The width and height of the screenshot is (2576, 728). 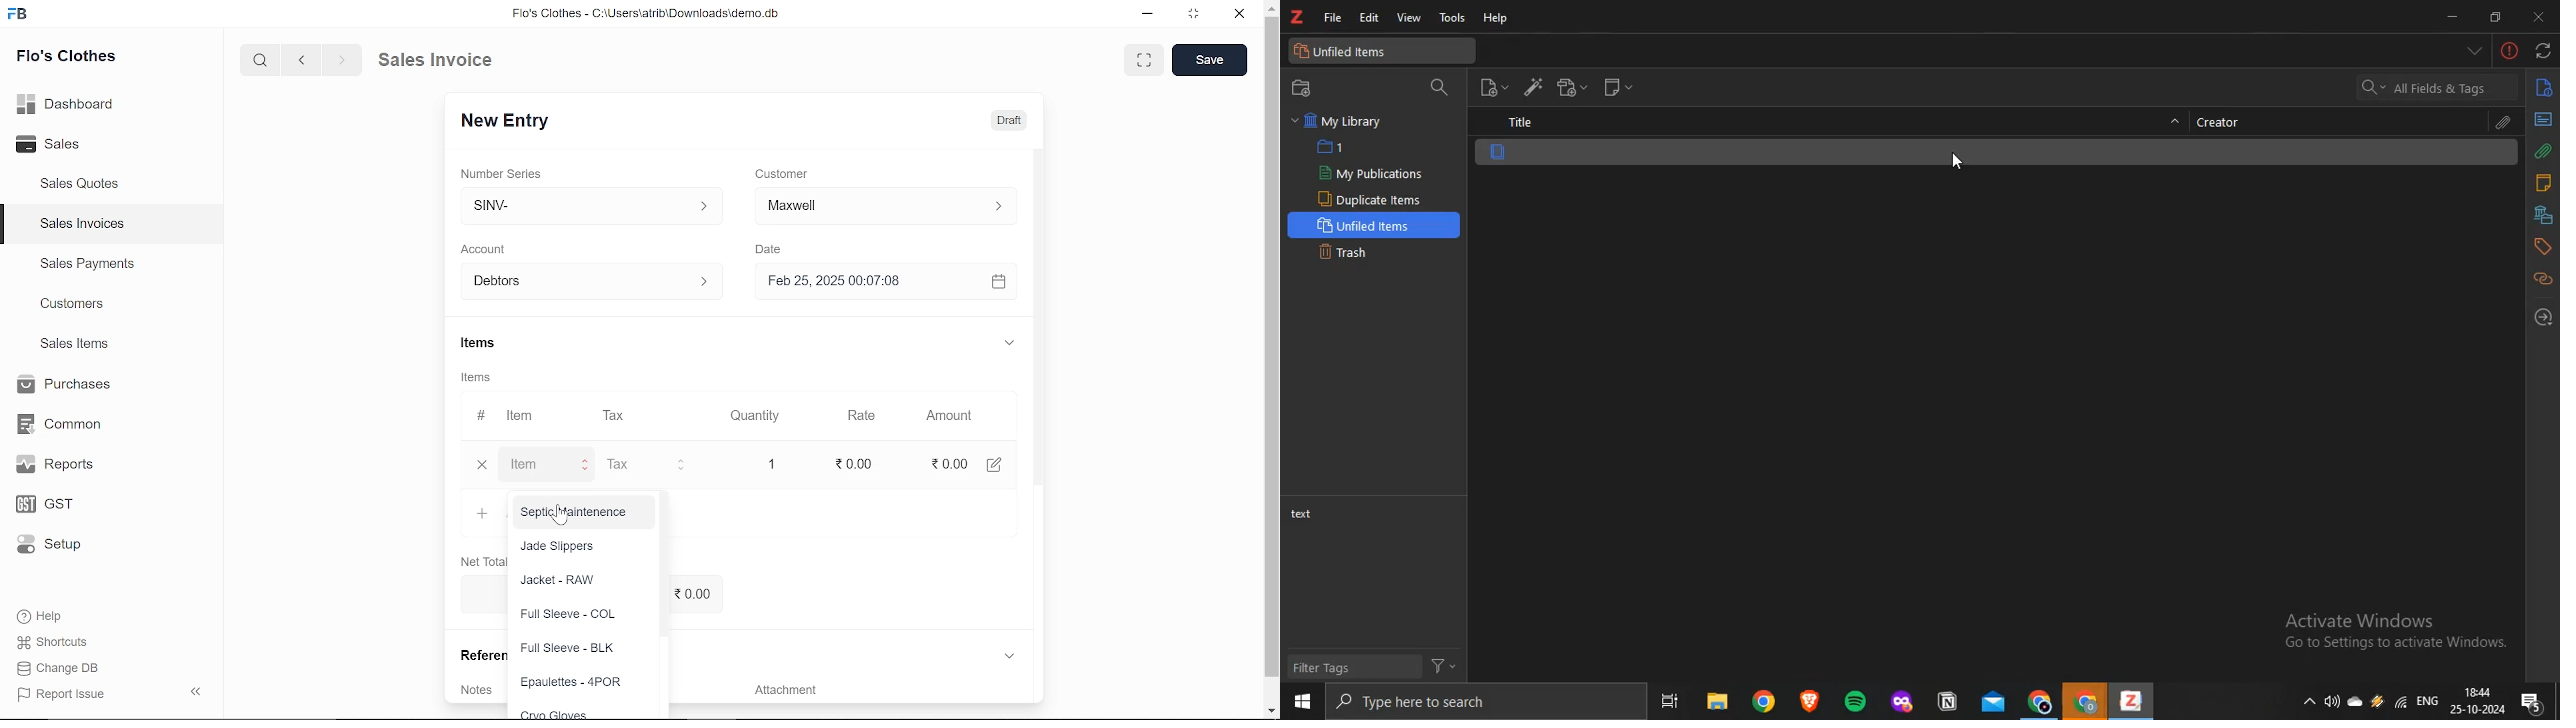 What do you see at coordinates (1807, 698) in the screenshot?
I see `app` at bounding box center [1807, 698].